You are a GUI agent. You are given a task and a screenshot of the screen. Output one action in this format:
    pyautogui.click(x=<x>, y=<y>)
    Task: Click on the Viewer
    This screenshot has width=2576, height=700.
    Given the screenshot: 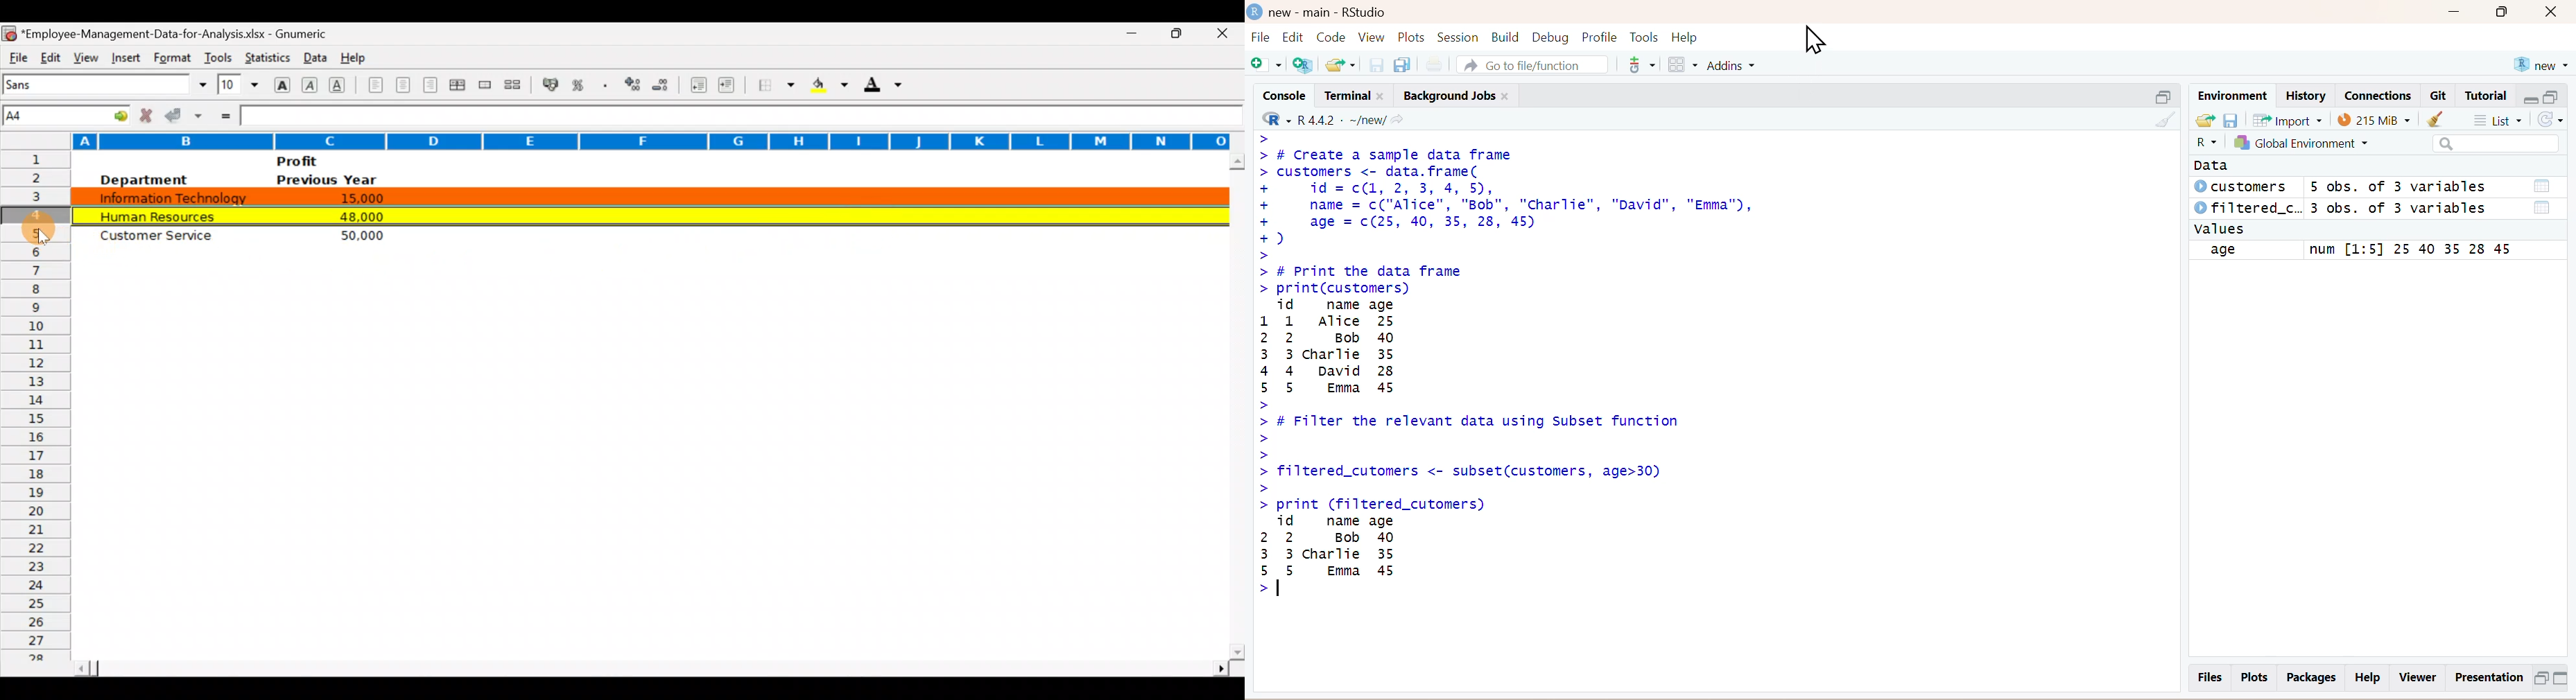 What is the action you would take?
    pyautogui.click(x=2417, y=677)
    